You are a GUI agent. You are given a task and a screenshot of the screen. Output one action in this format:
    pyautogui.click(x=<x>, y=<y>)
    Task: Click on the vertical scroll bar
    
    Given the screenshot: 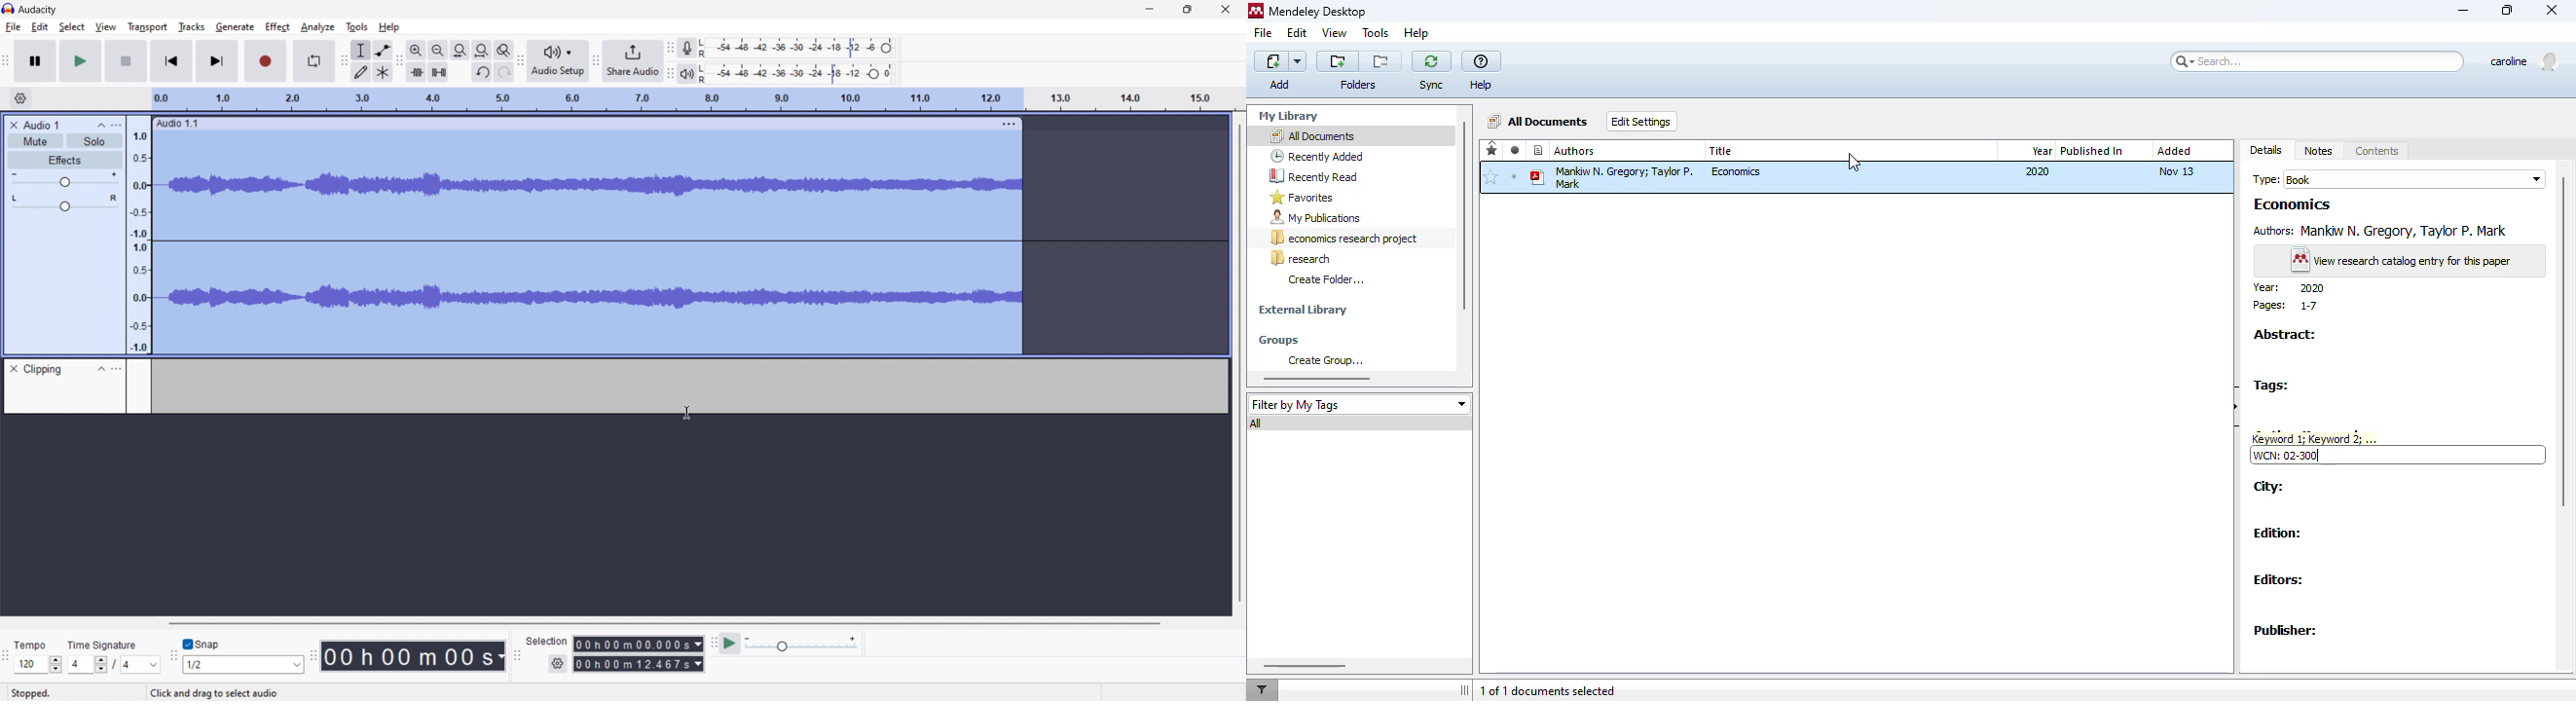 What is the action you would take?
    pyautogui.click(x=2564, y=342)
    